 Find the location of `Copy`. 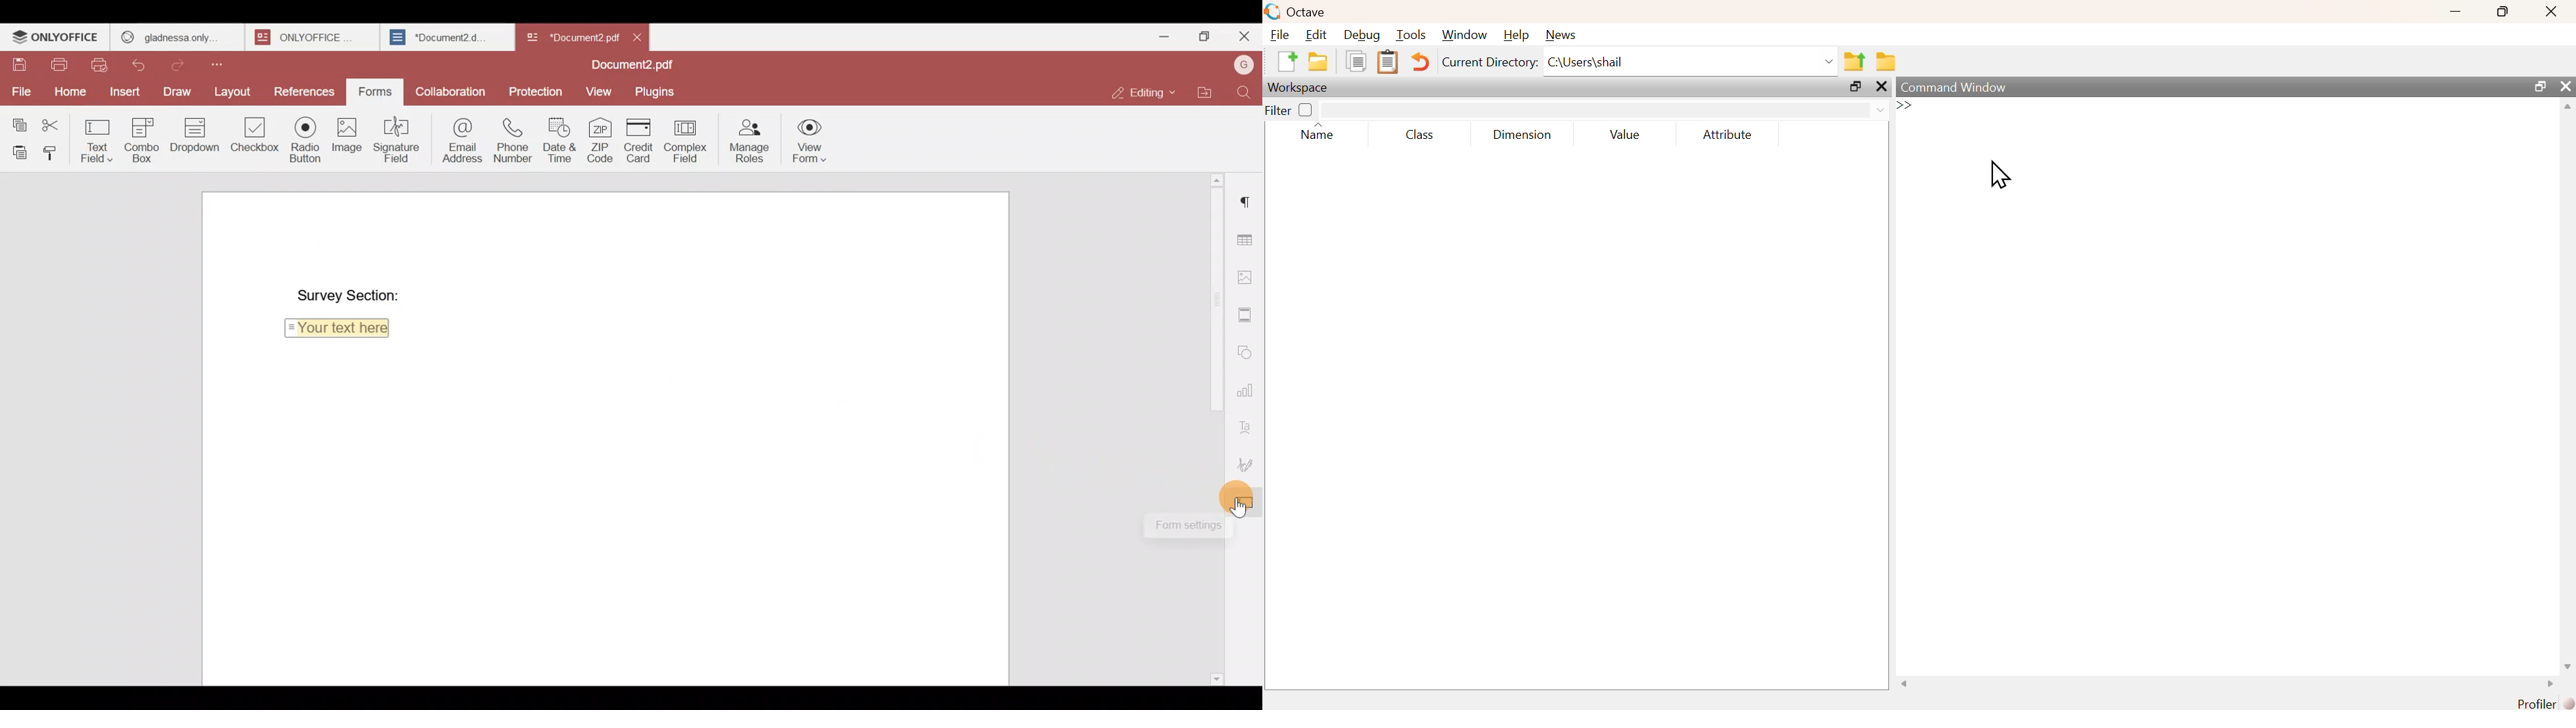

Copy is located at coordinates (19, 119).